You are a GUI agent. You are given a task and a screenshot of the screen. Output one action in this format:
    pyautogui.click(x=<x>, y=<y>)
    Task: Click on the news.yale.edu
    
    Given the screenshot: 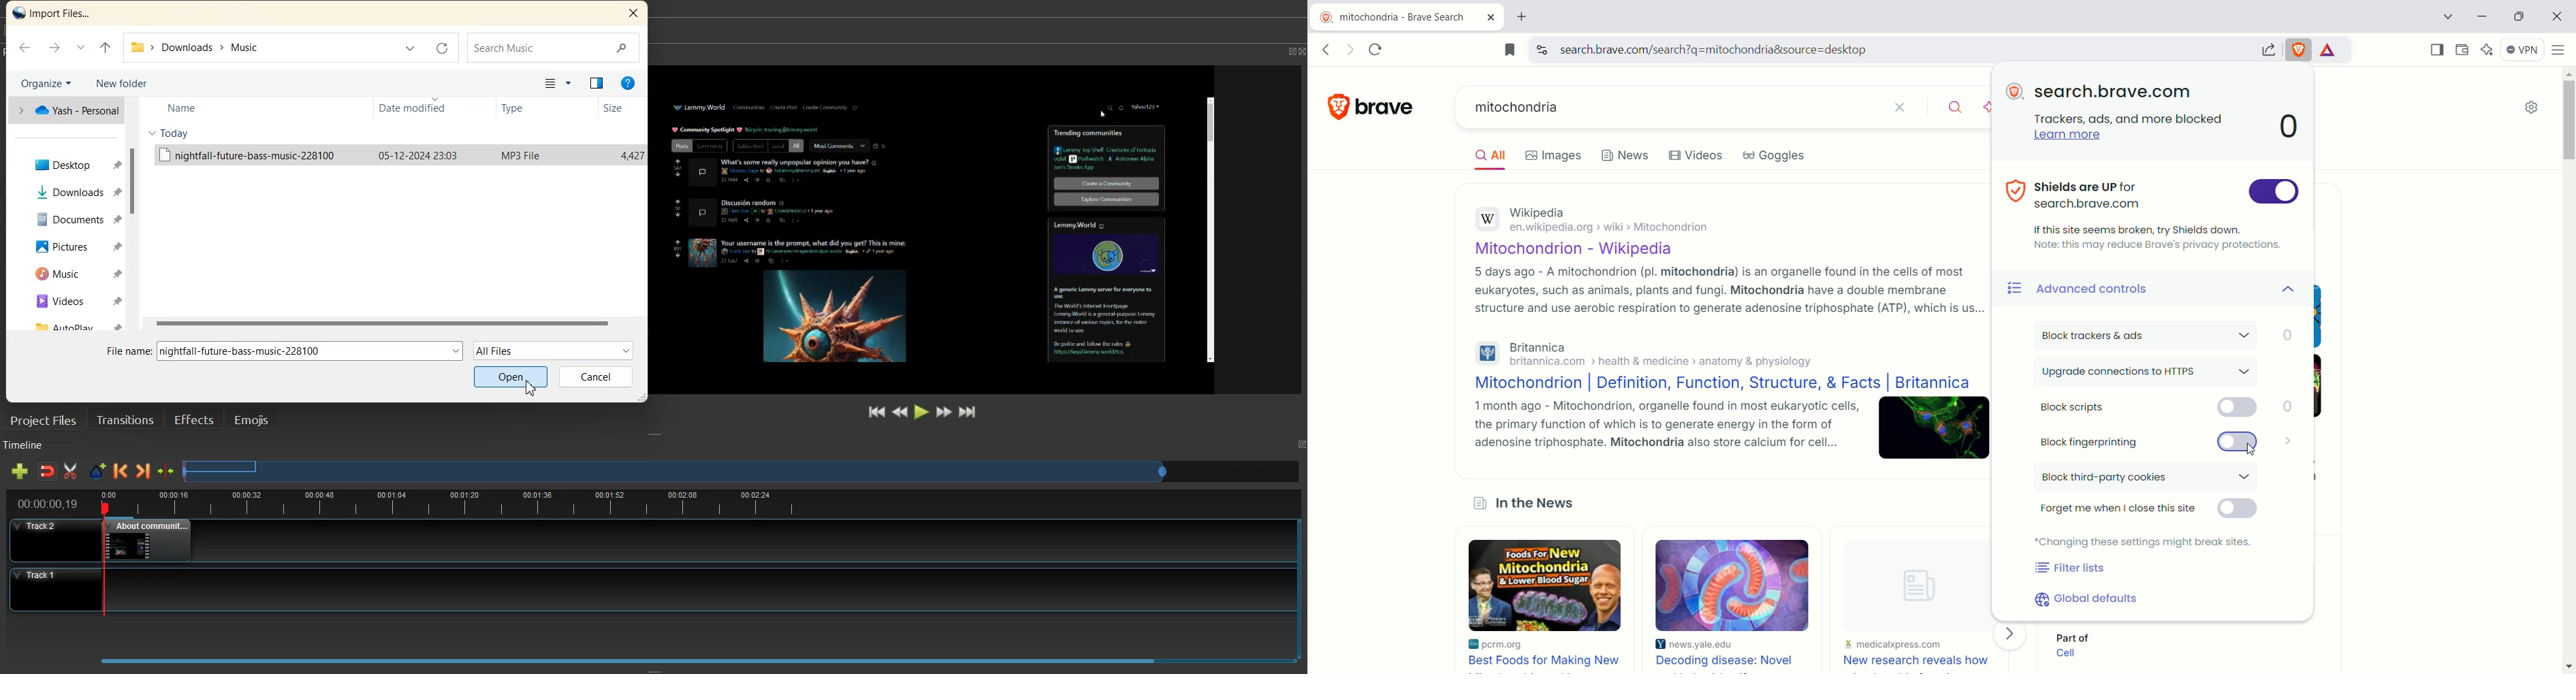 What is the action you would take?
    pyautogui.click(x=1703, y=644)
    